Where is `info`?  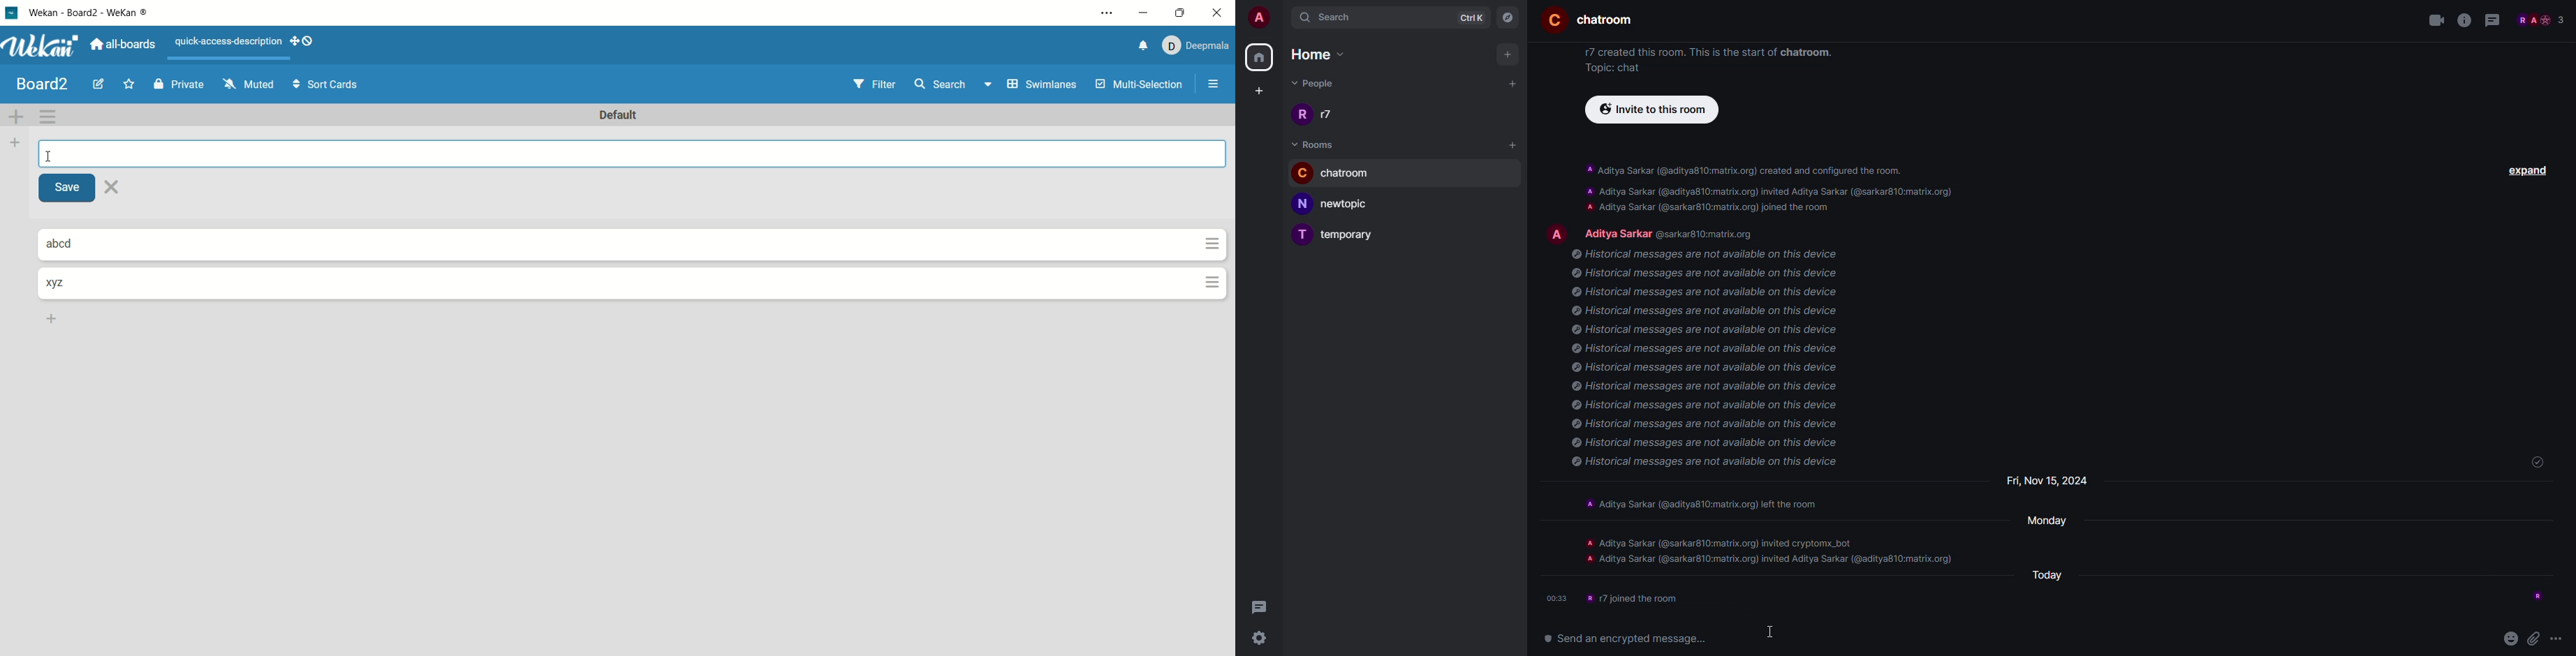
info is located at coordinates (1642, 598).